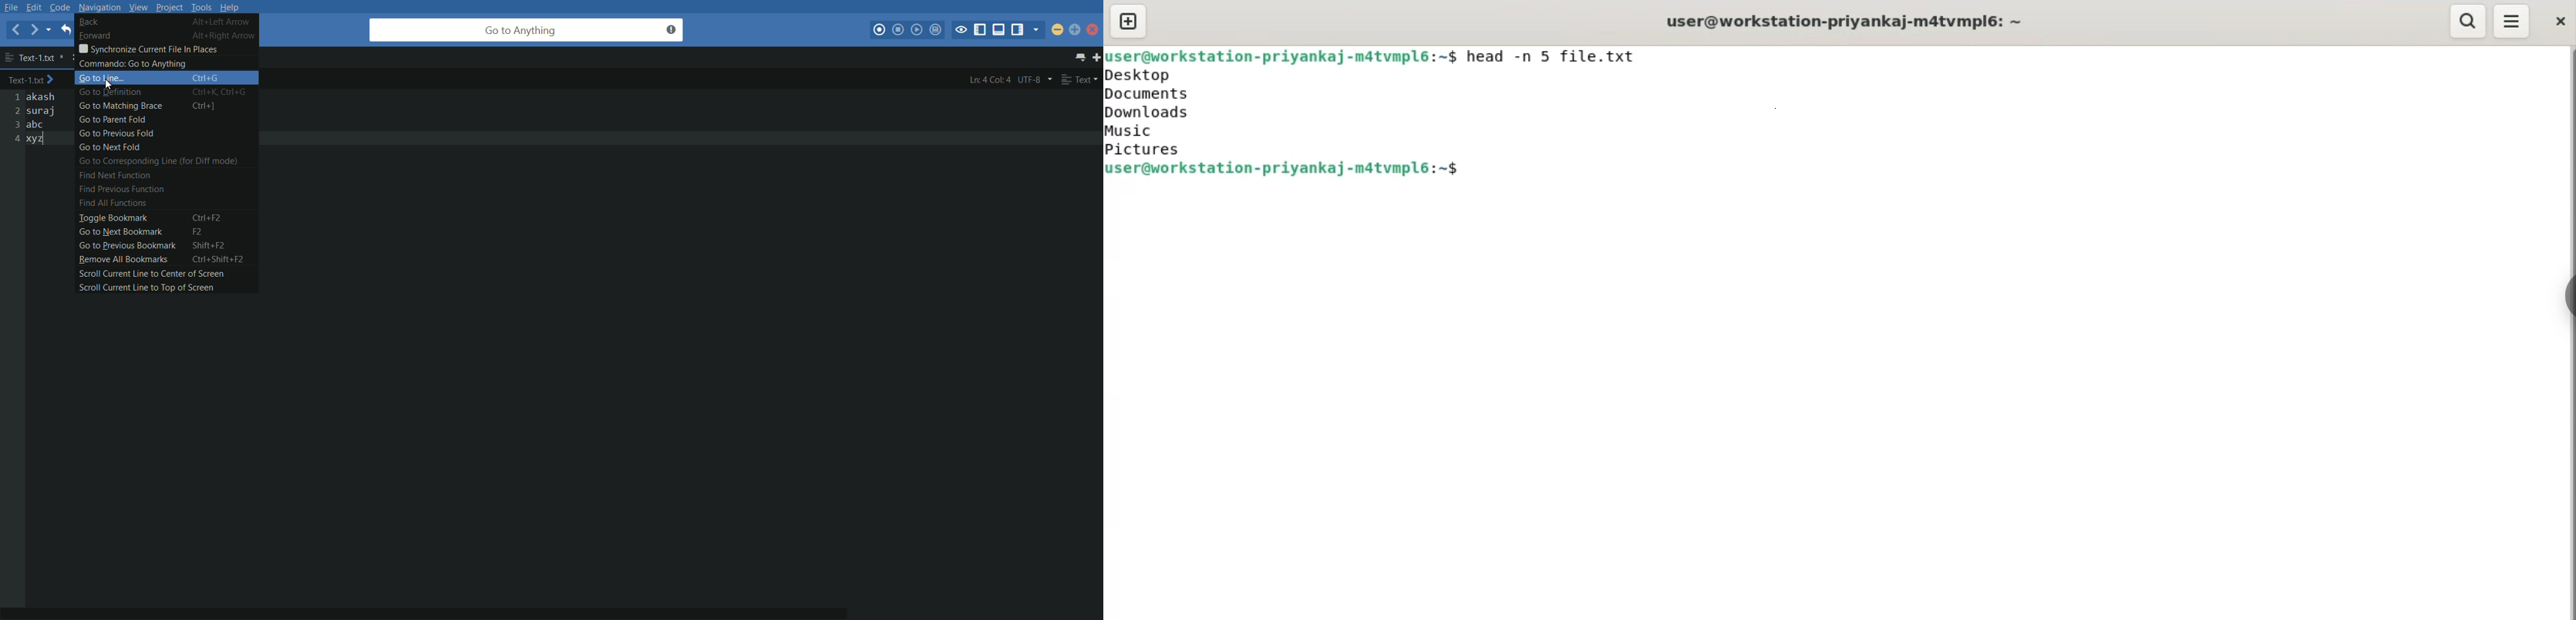 This screenshot has height=644, width=2576. Describe the element at coordinates (89, 22) in the screenshot. I see `back` at that location.